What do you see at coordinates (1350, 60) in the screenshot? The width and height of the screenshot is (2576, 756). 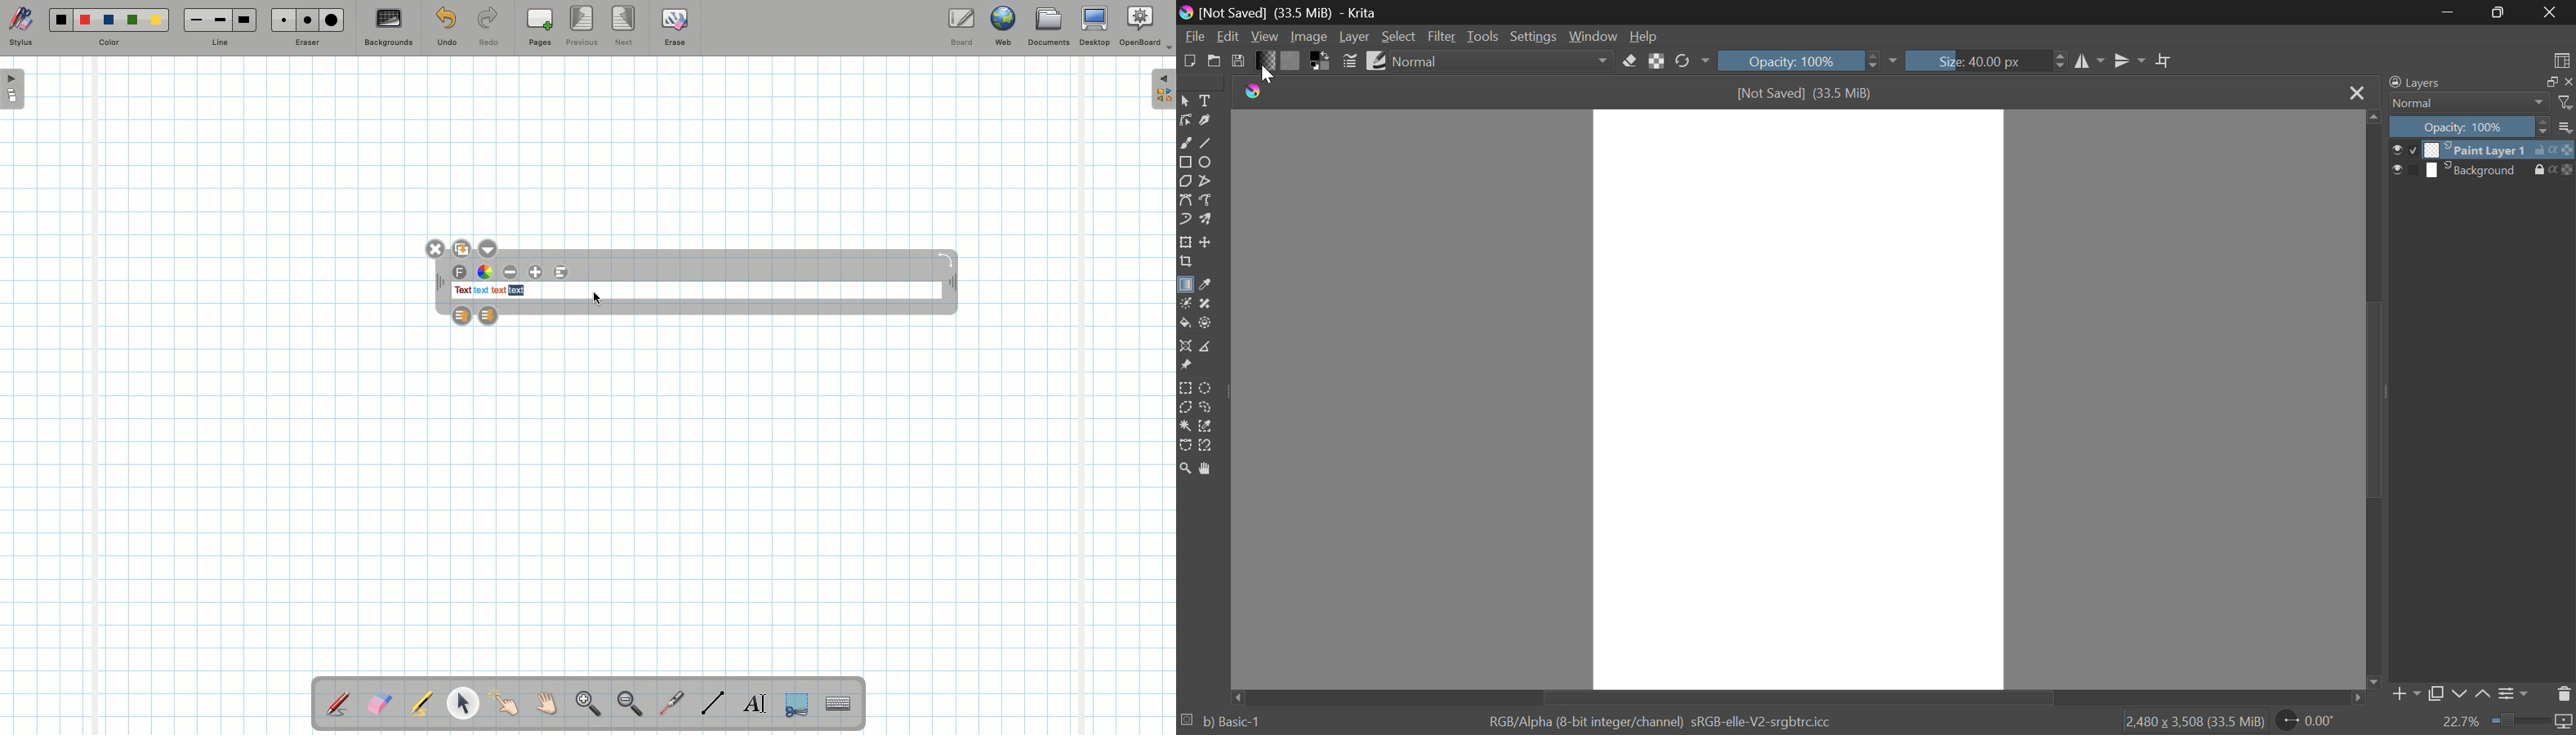 I see `Brush Settings` at bounding box center [1350, 60].